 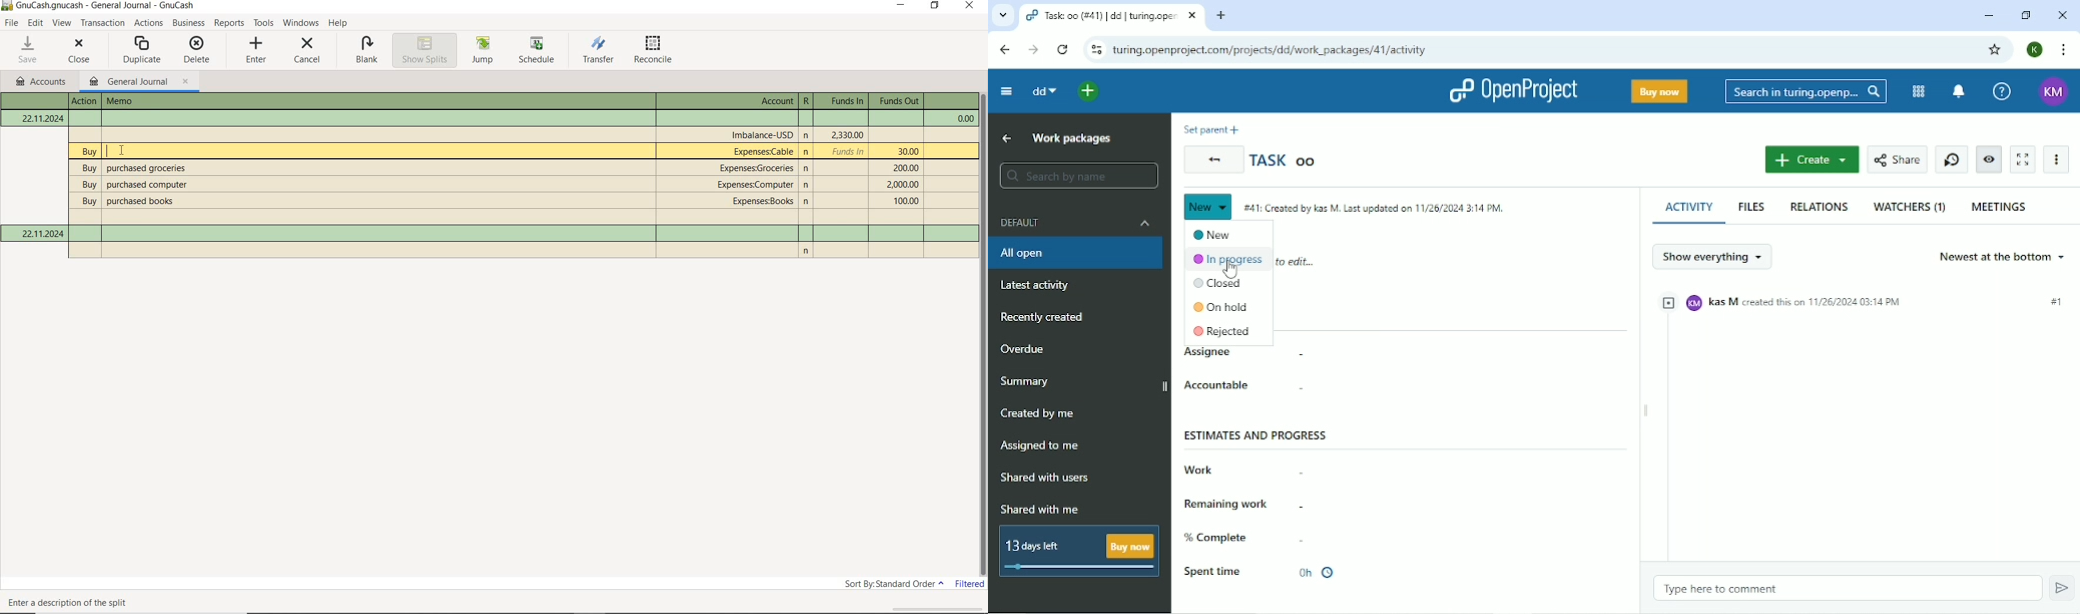 I want to click on kM Kas M created this on 11/26/2024 03:14 PM, so click(x=1866, y=302).